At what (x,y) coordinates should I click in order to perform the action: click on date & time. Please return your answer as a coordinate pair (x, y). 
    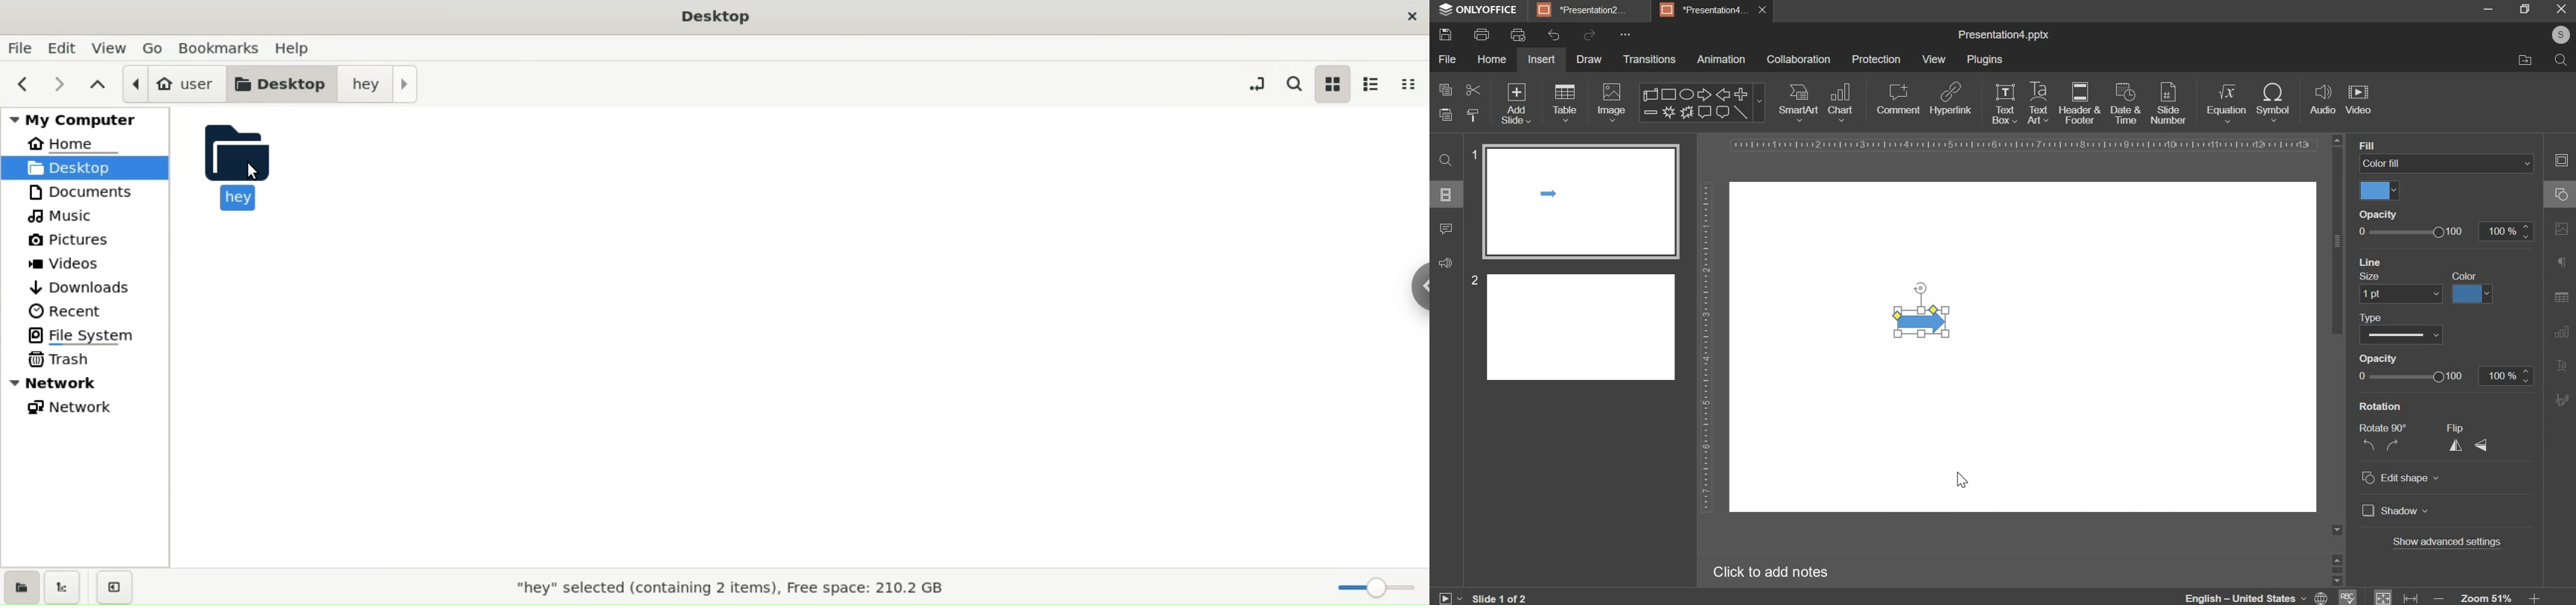
    Looking at the image, I should click on (2127, 104).